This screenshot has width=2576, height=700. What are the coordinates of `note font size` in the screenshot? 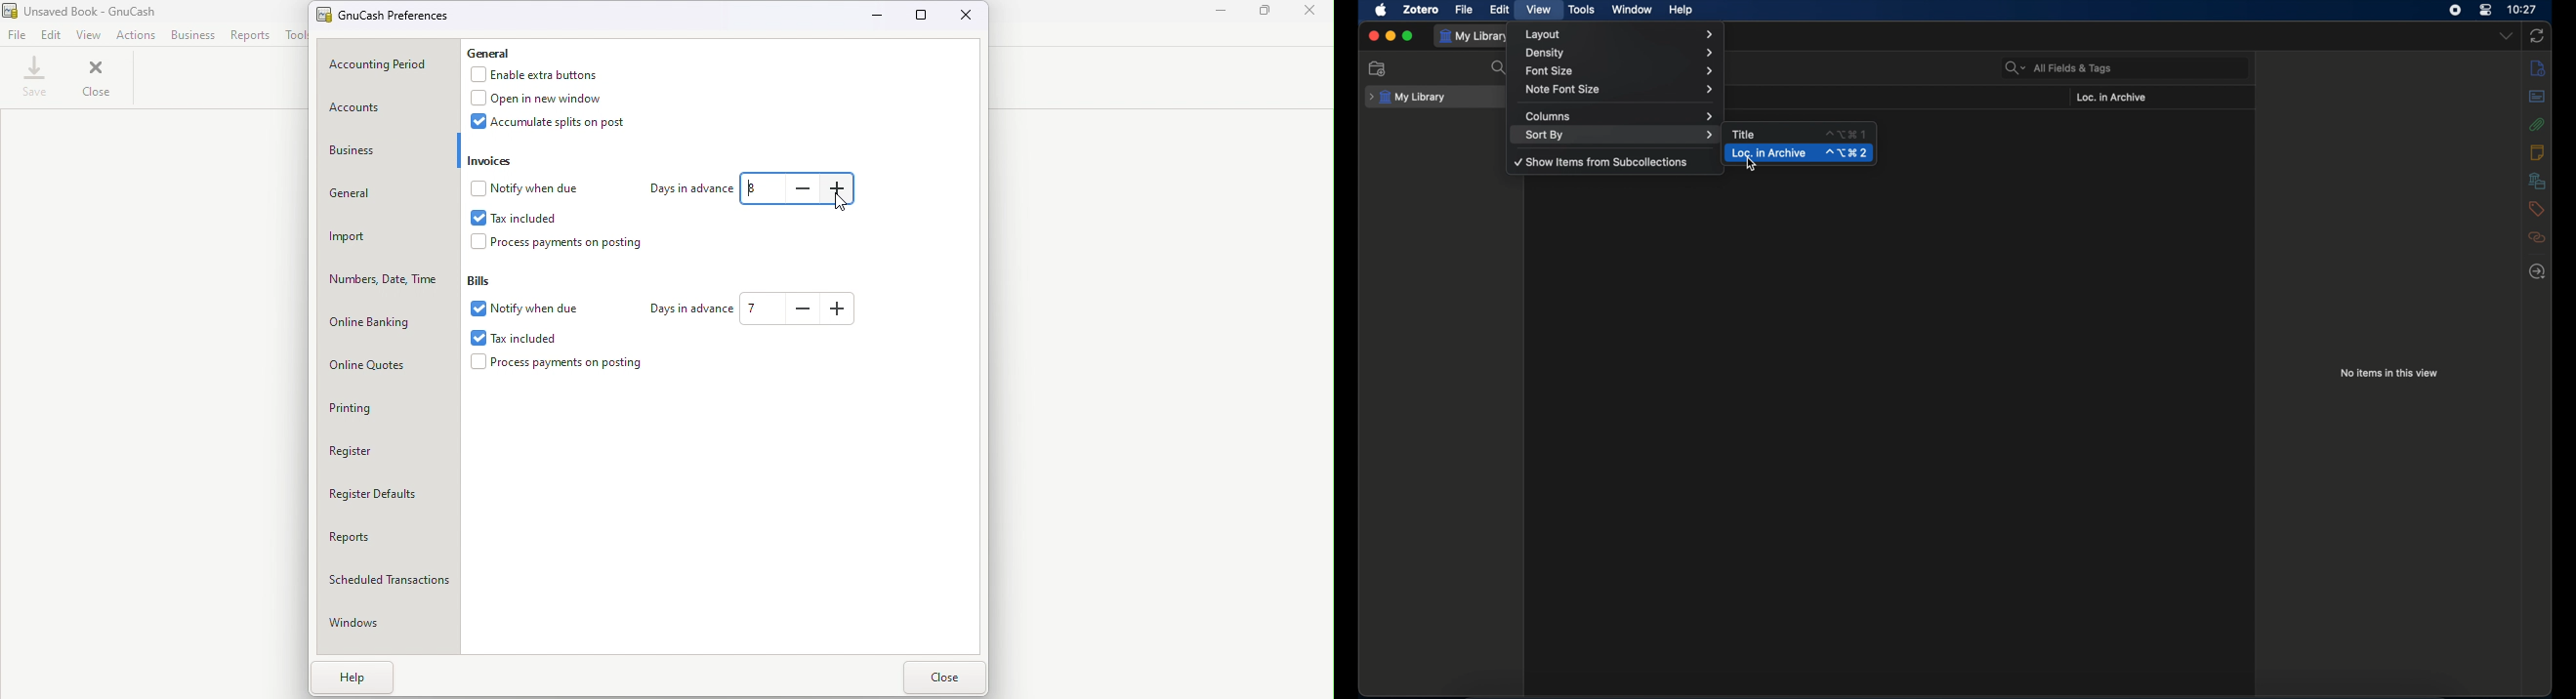 It's located at (1619, 89).